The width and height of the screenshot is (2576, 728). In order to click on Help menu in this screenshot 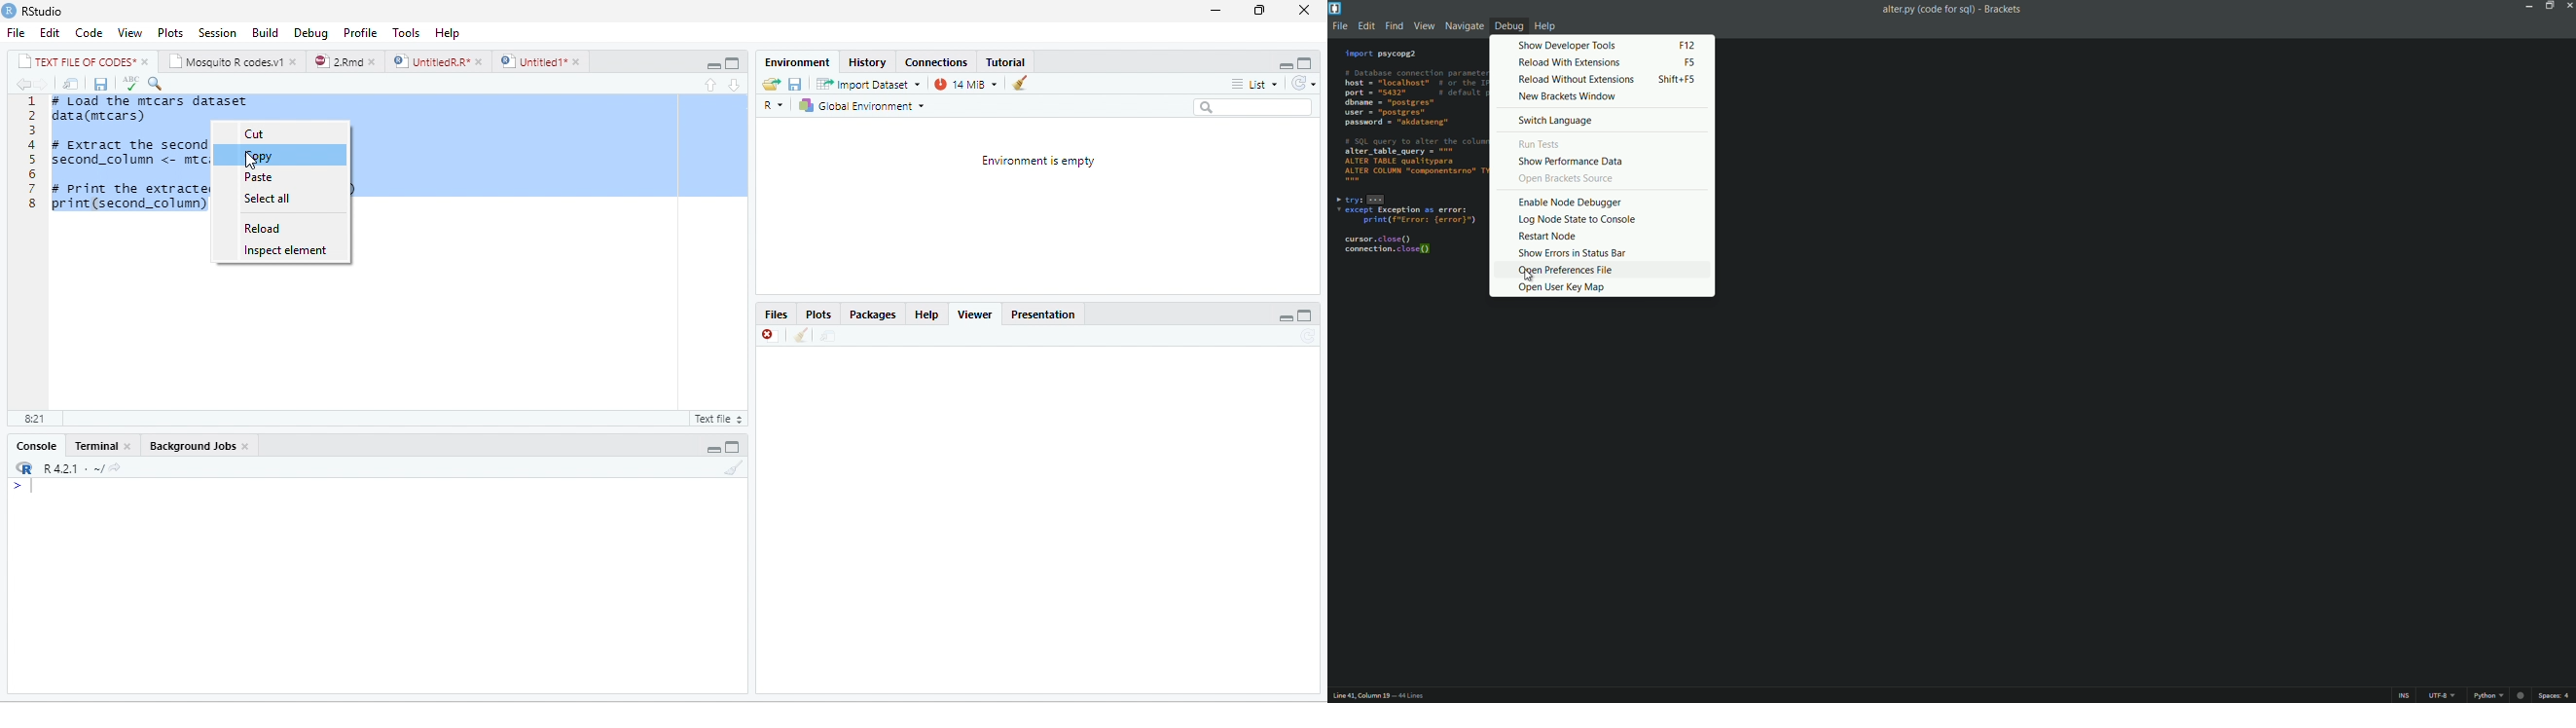, I will do `click(1547, 25)`.